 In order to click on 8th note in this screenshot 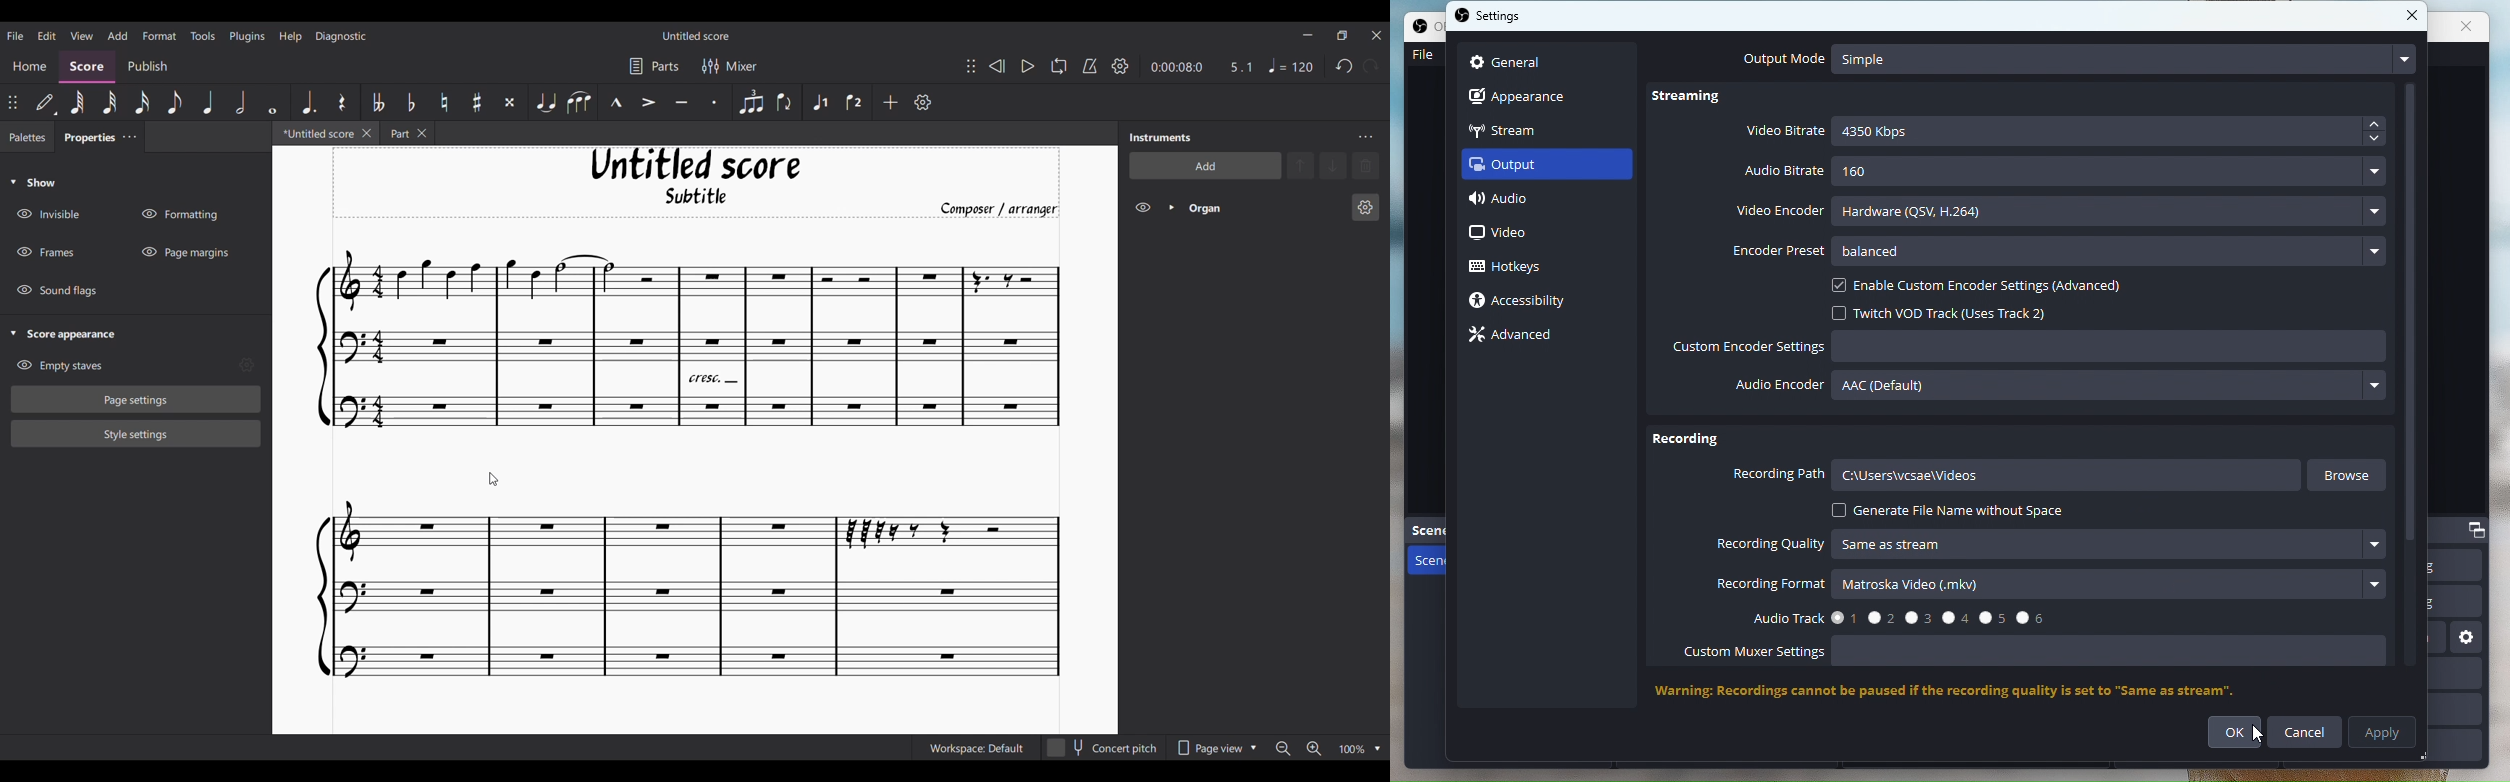, I will do `click(173, 103)`.